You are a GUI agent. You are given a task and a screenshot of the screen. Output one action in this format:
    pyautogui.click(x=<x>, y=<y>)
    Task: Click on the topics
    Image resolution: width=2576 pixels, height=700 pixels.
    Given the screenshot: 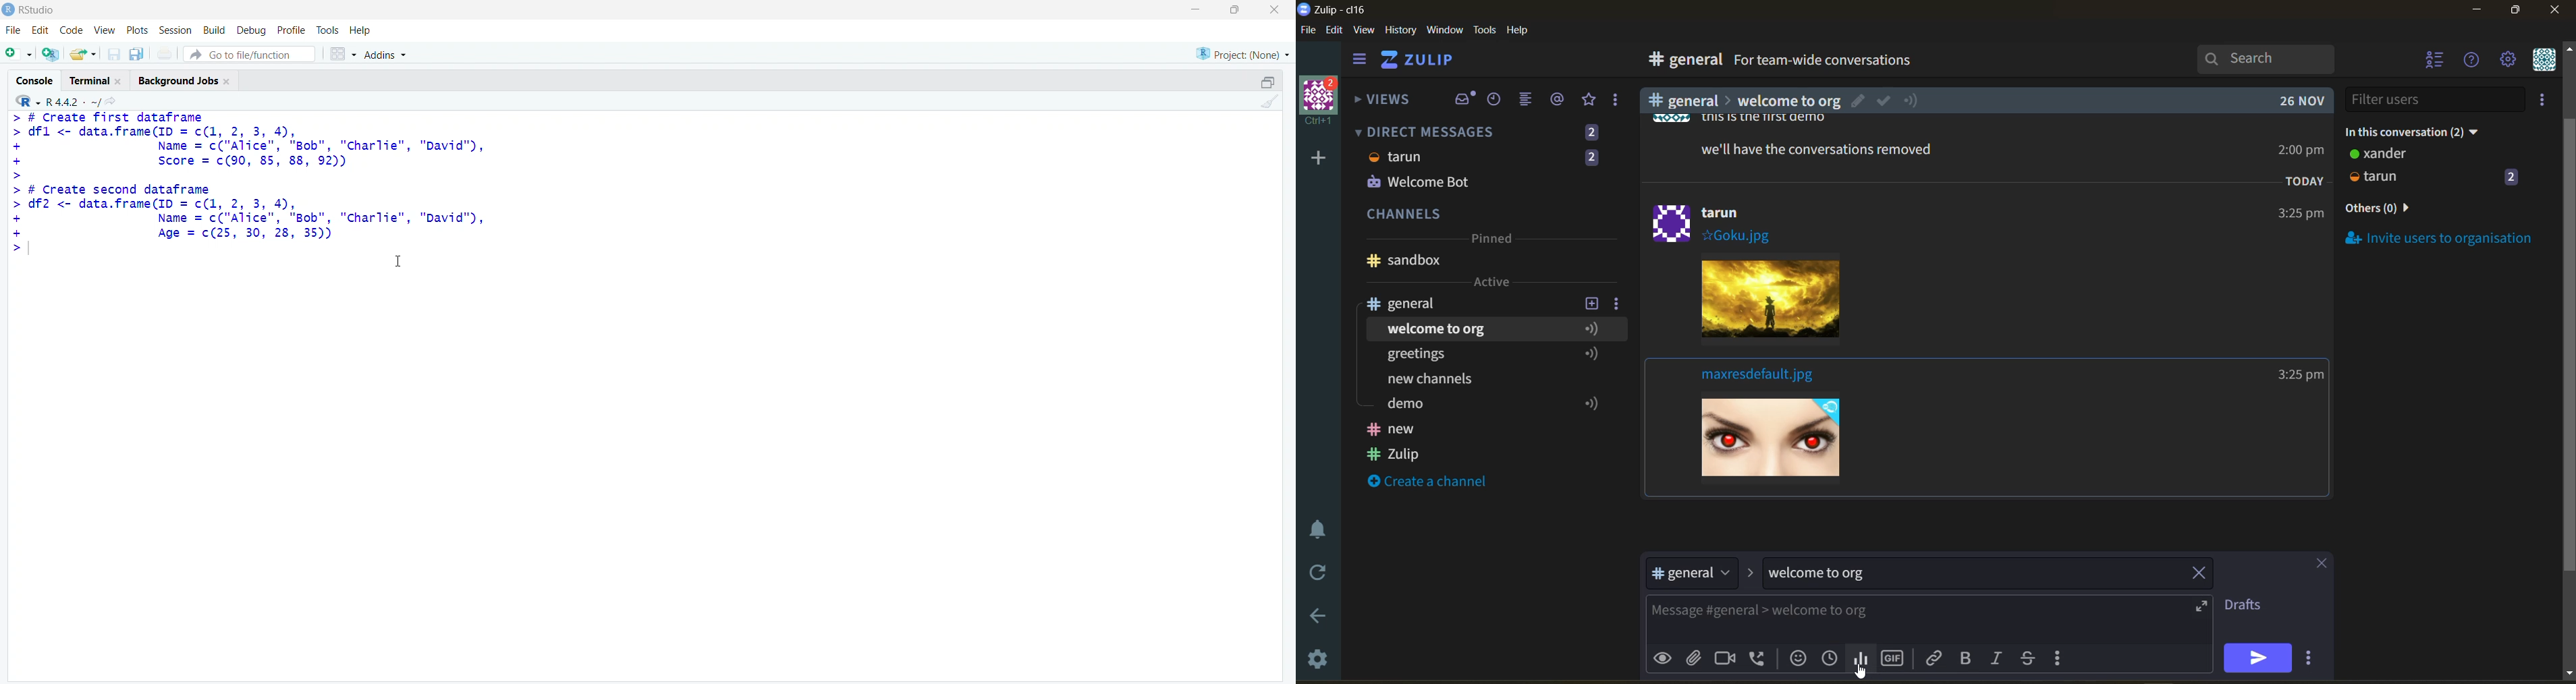 What is the action you would take?
    pyautogui.click(x=1489, y=327)
    